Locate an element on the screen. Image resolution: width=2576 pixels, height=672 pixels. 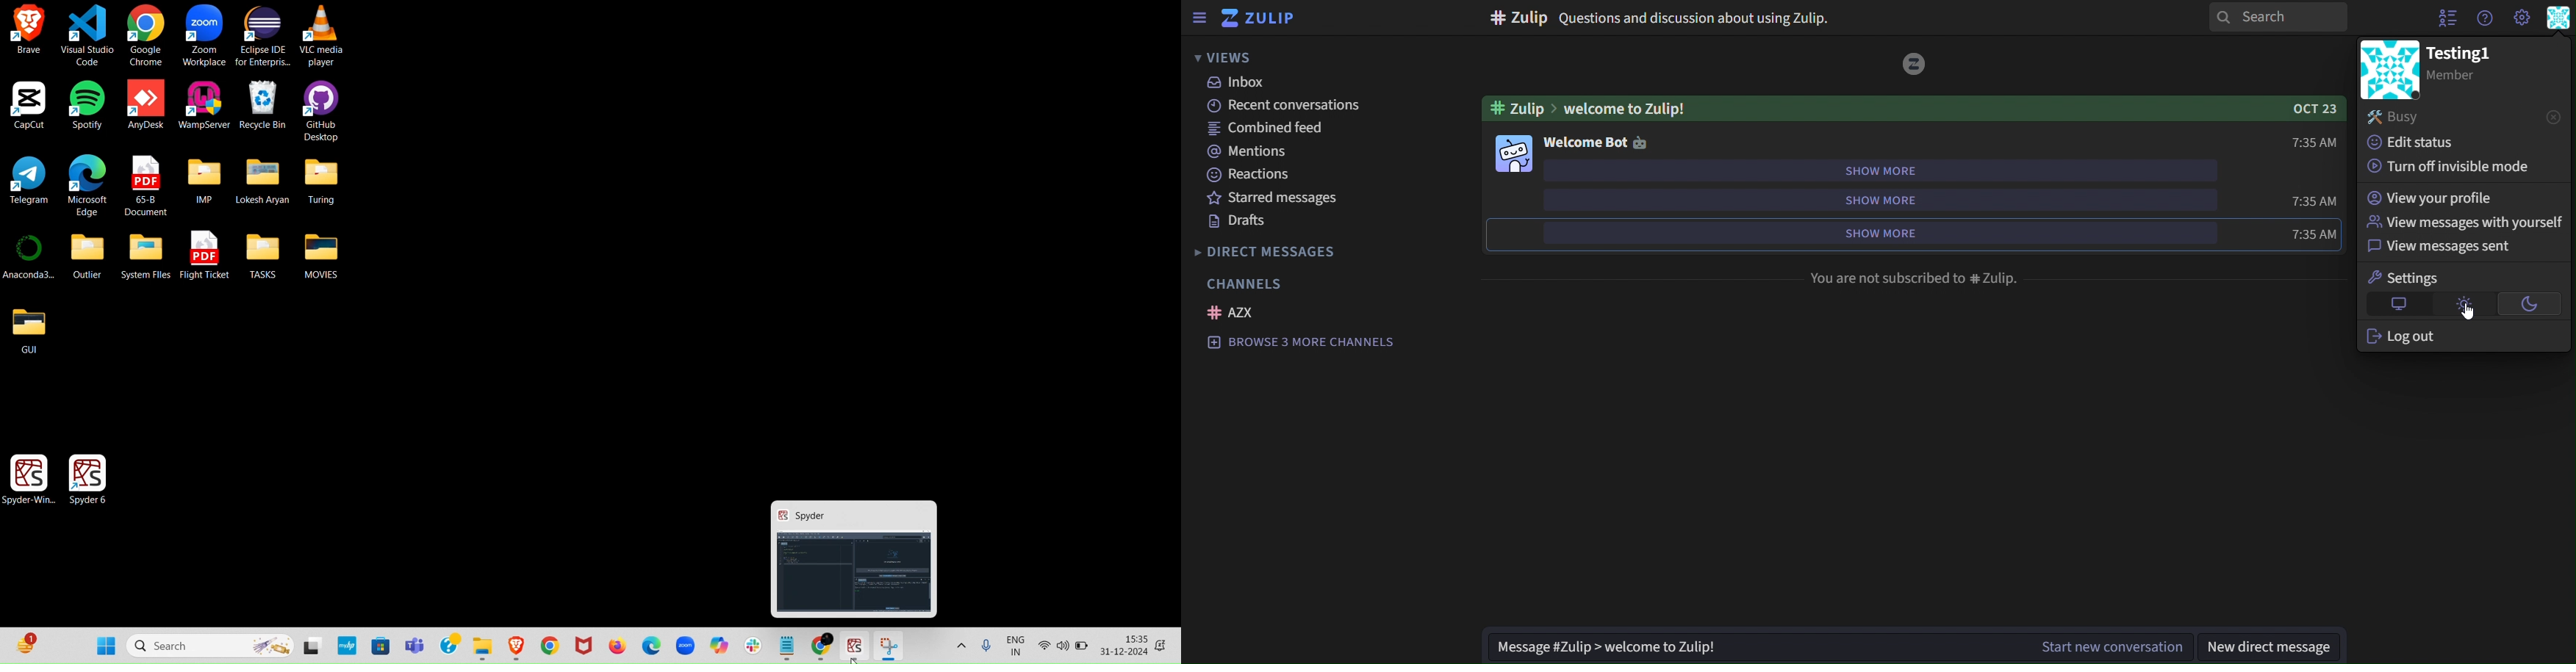
GUI is located at coordinates (28, 330).